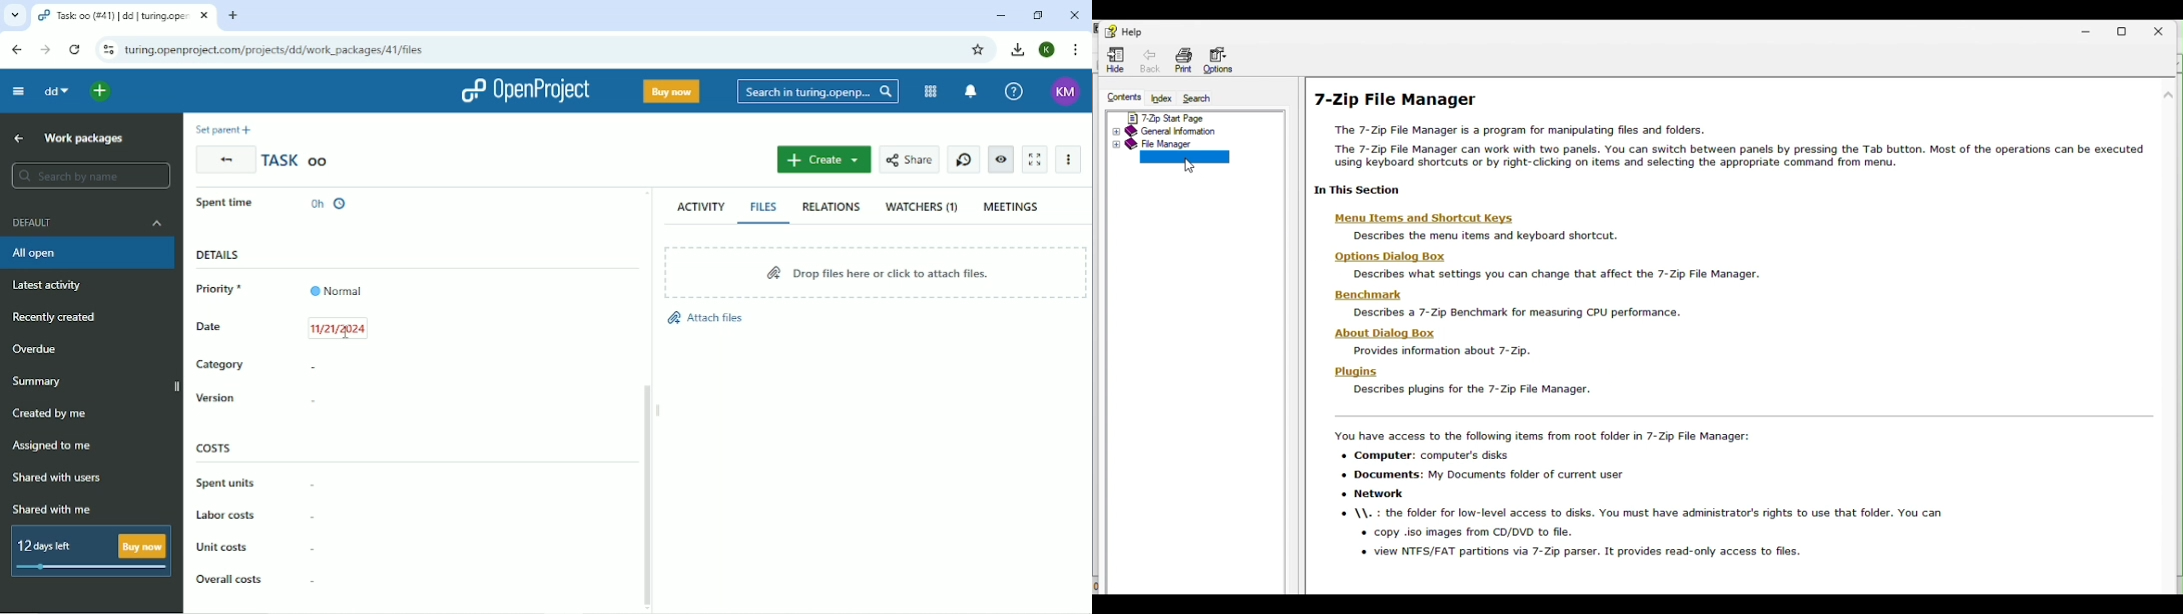  Describe the element at coordinates (1063, 90) in the screenshot. I see `KM` at that location.